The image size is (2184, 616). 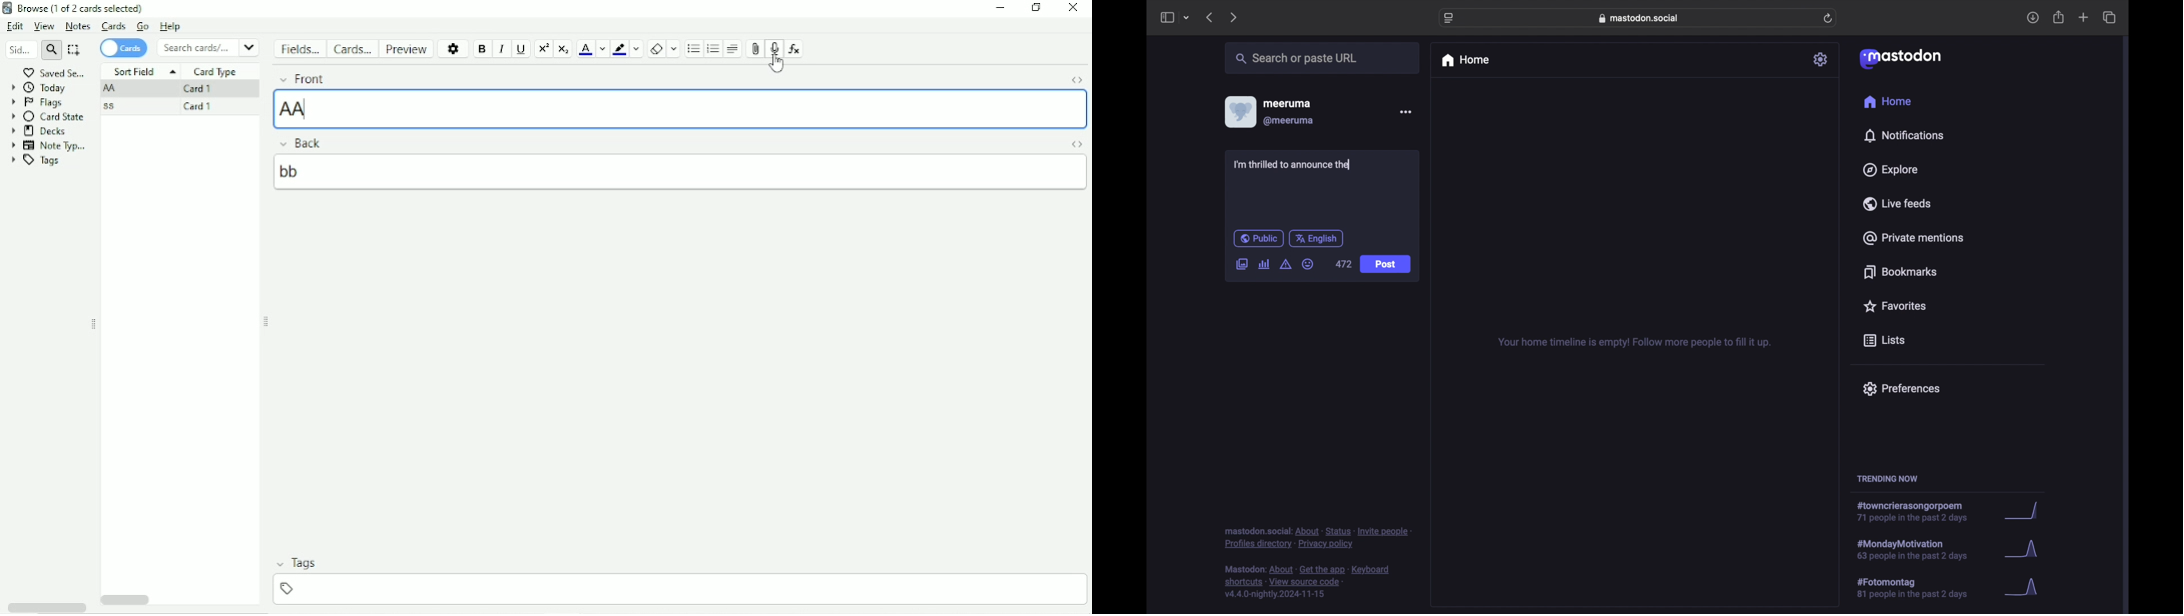 I want to click on Notes, so click(x=78, y=26).